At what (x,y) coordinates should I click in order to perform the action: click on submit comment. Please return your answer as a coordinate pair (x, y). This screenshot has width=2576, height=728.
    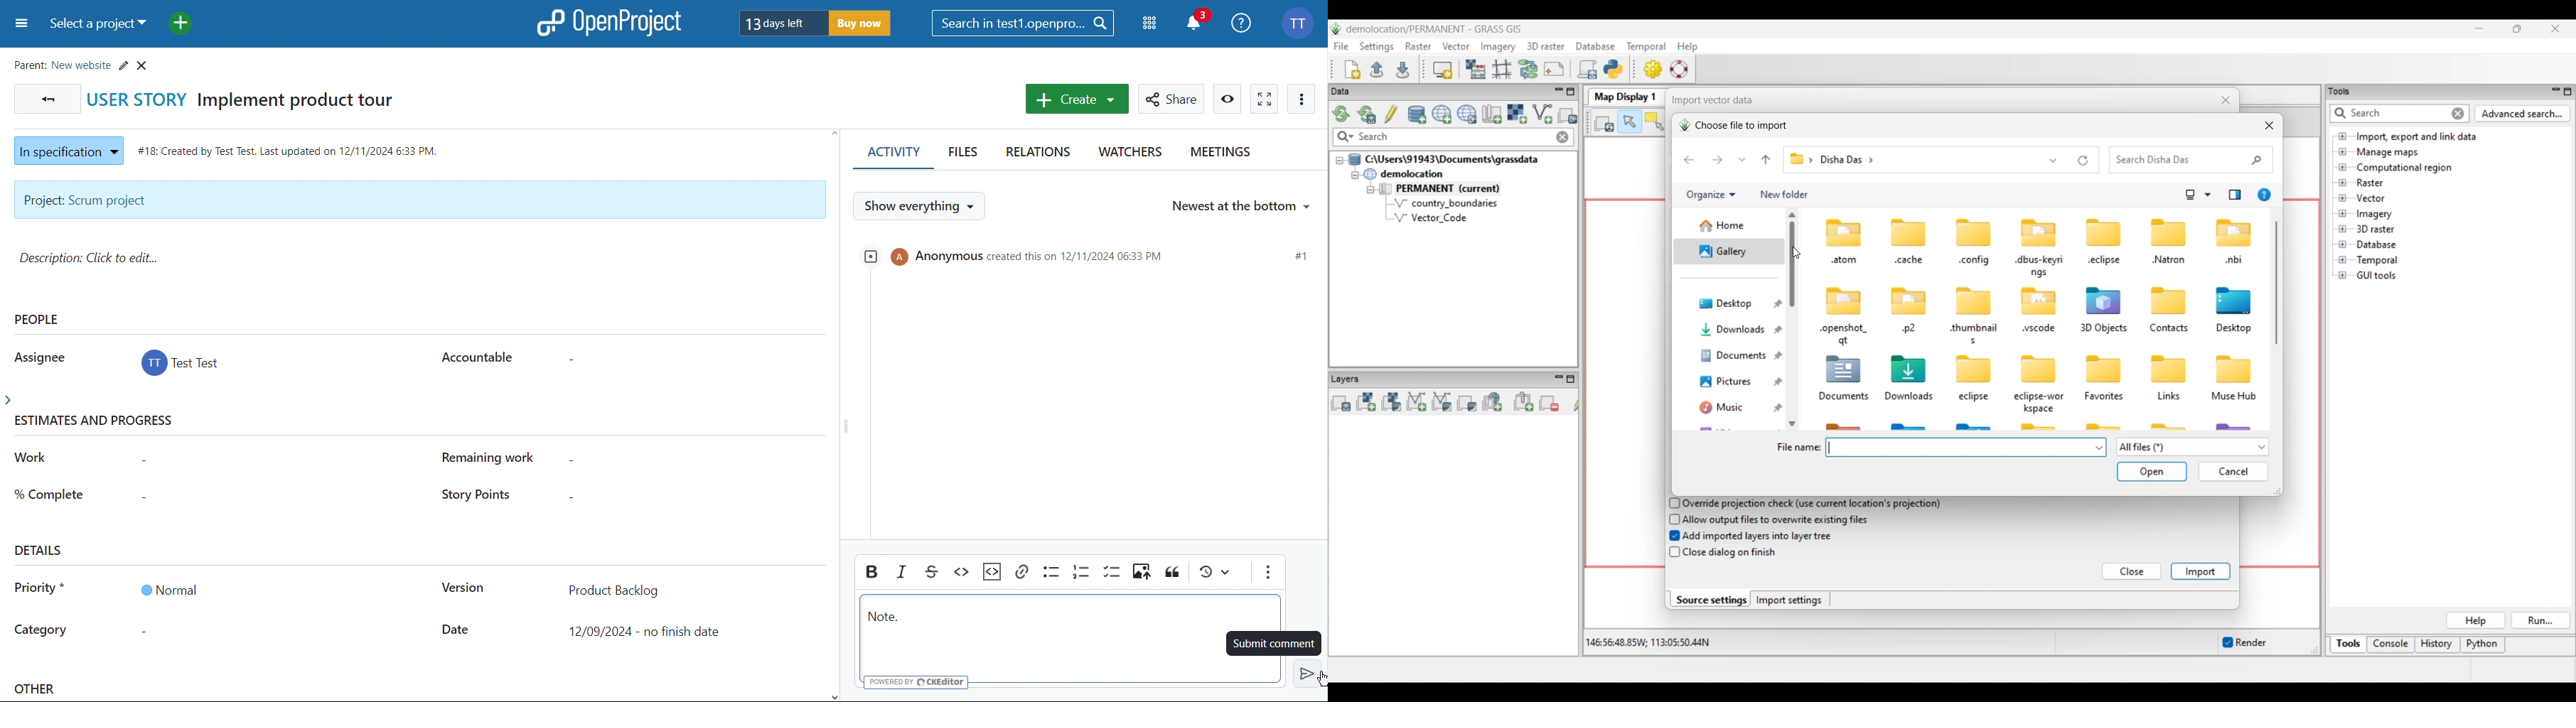
    Looking at the image, I should click on (1274, 641).